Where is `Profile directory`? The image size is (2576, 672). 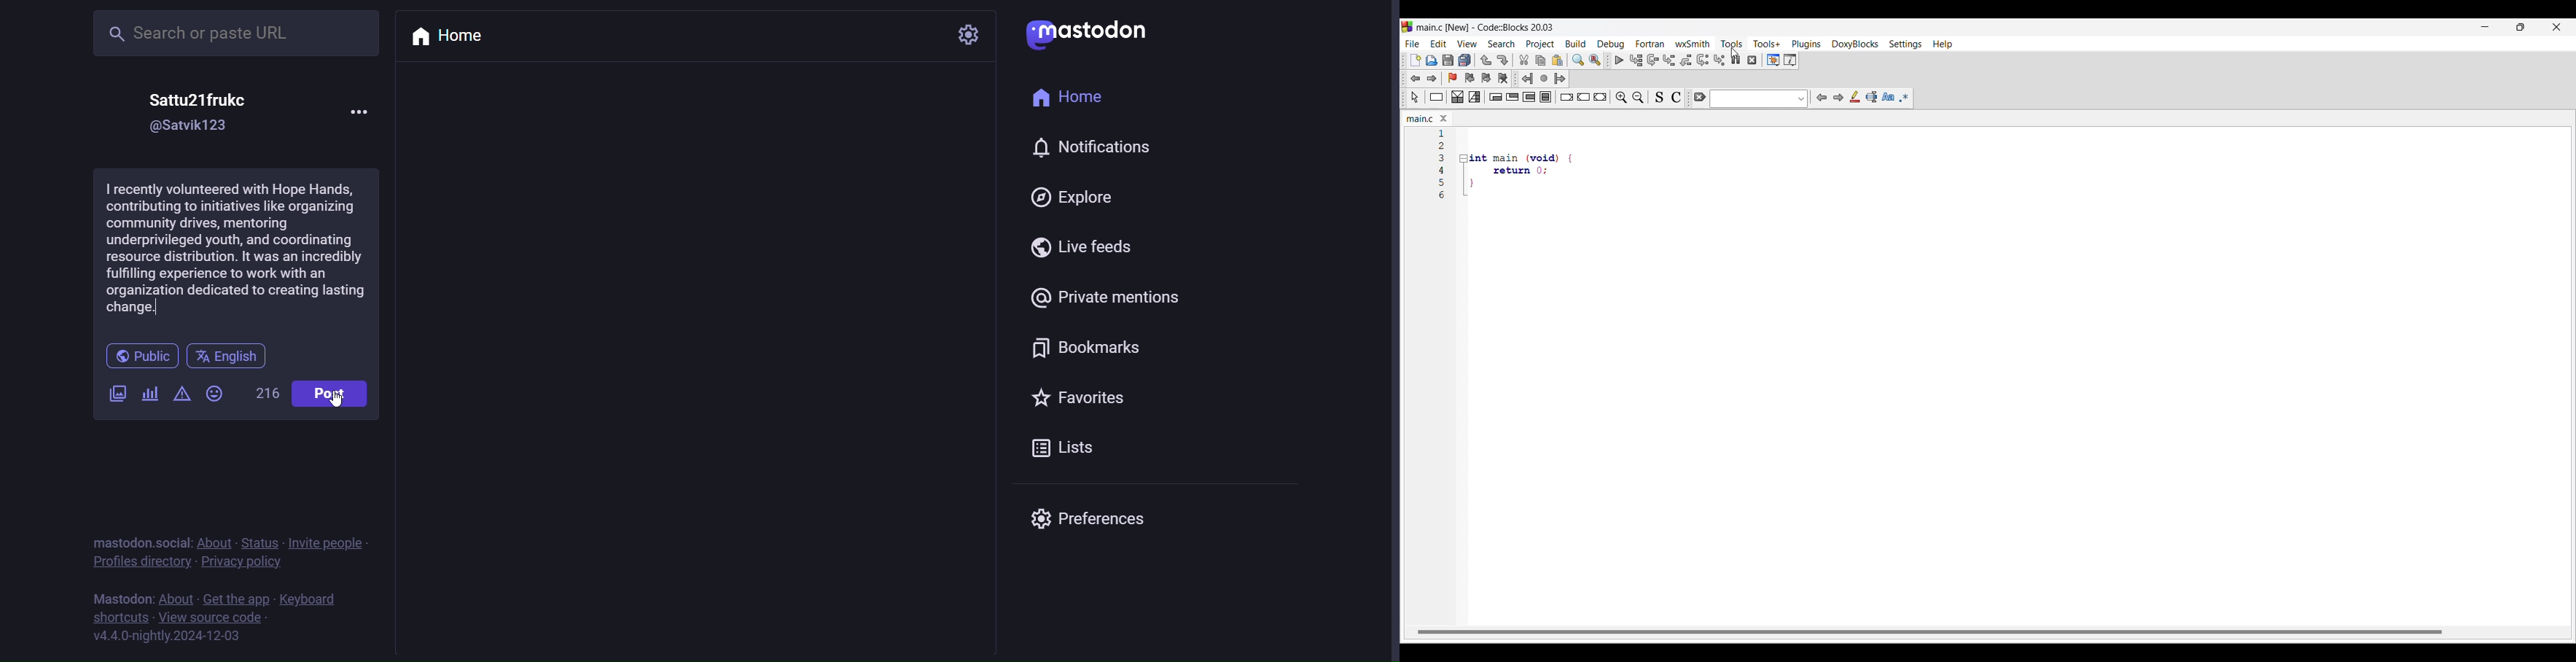 Profile directory is located at coordinates (138, 564).